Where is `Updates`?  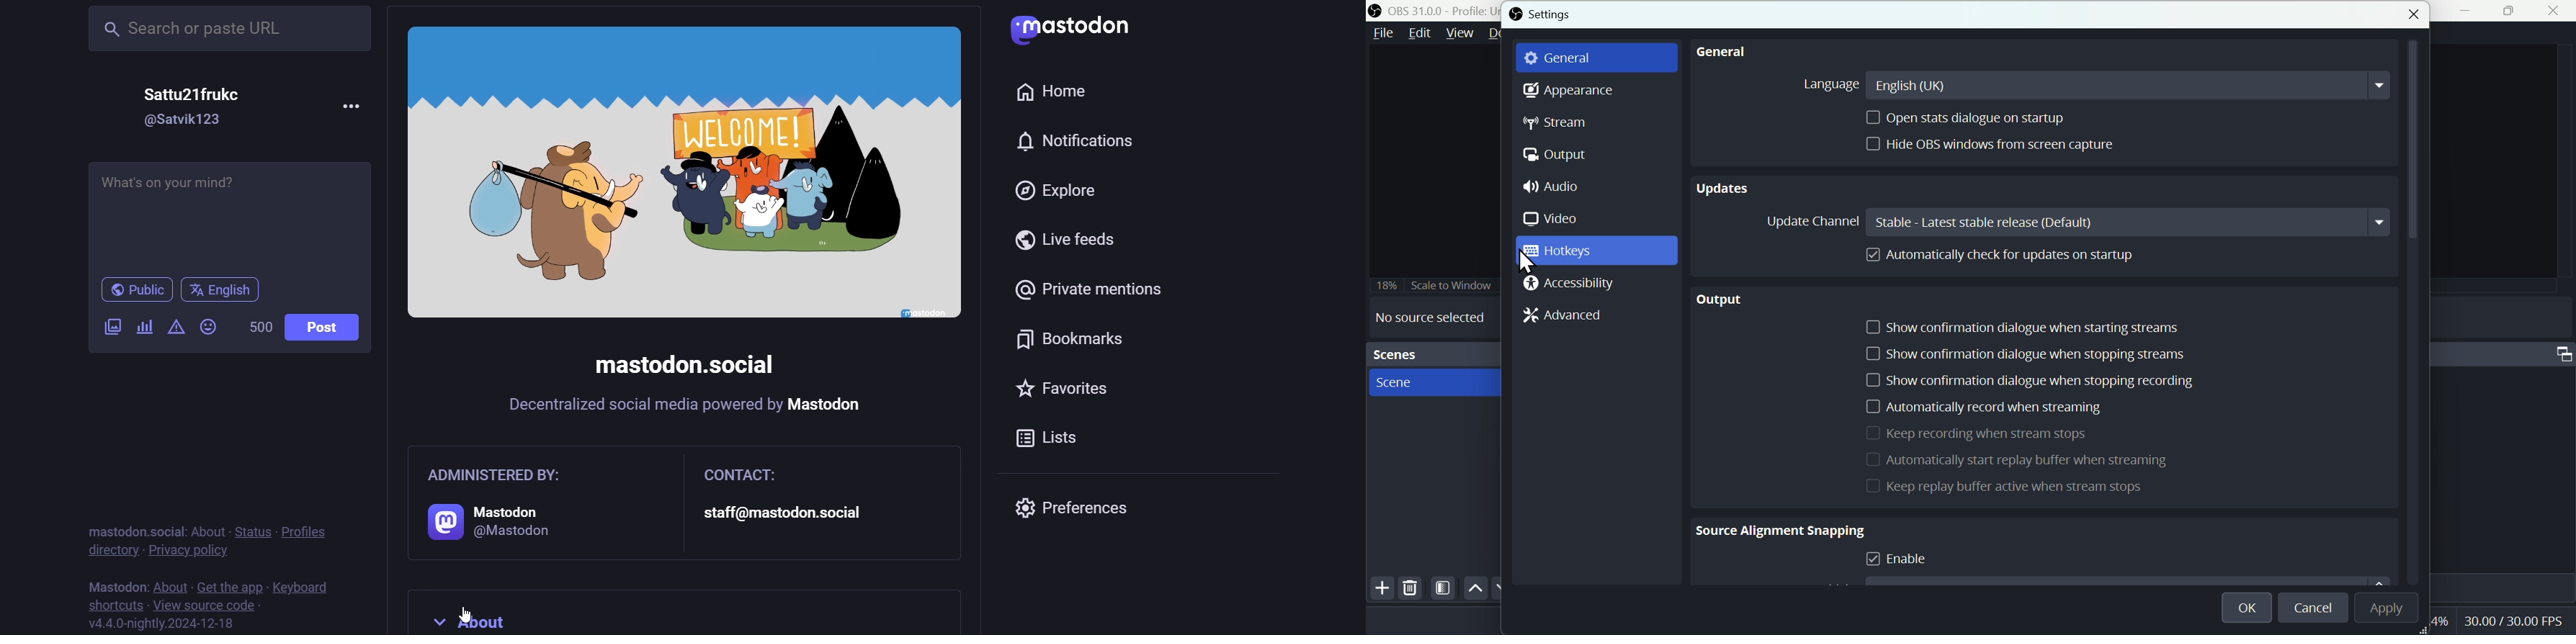 Updates is located at coordinates (1729, 189).